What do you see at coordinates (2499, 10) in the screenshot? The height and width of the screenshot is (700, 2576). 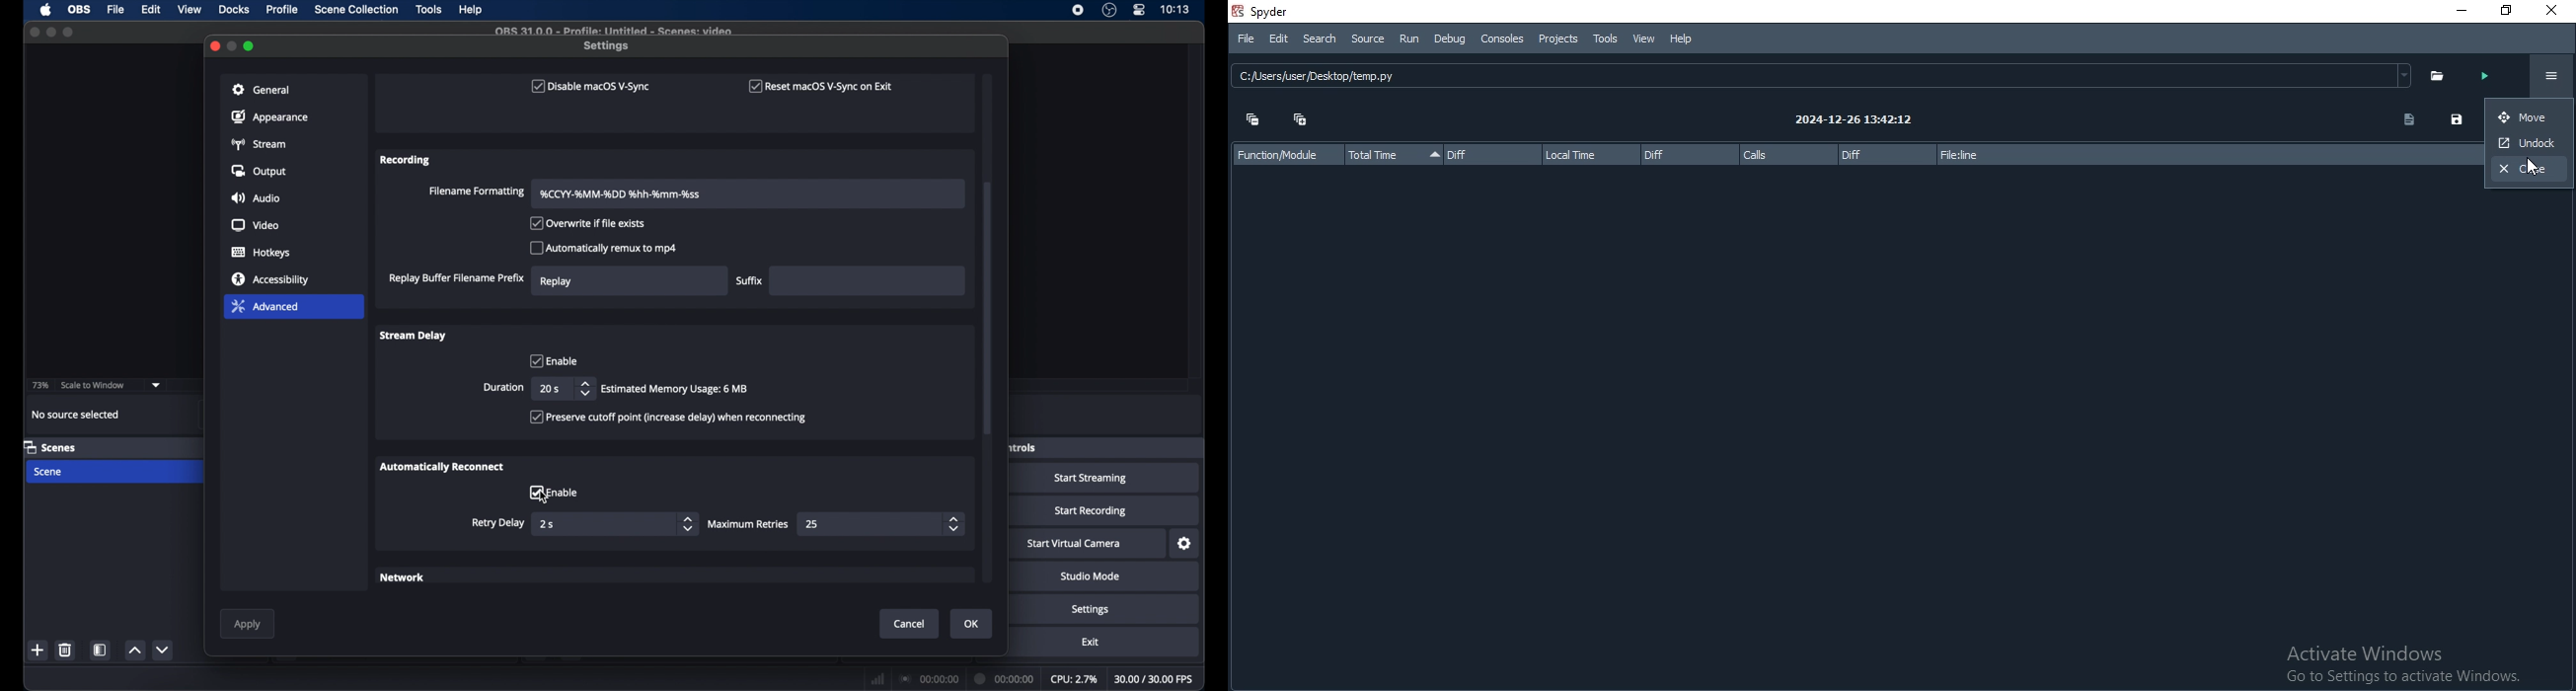 I see `Restore` at bounding box center [2499, 10].